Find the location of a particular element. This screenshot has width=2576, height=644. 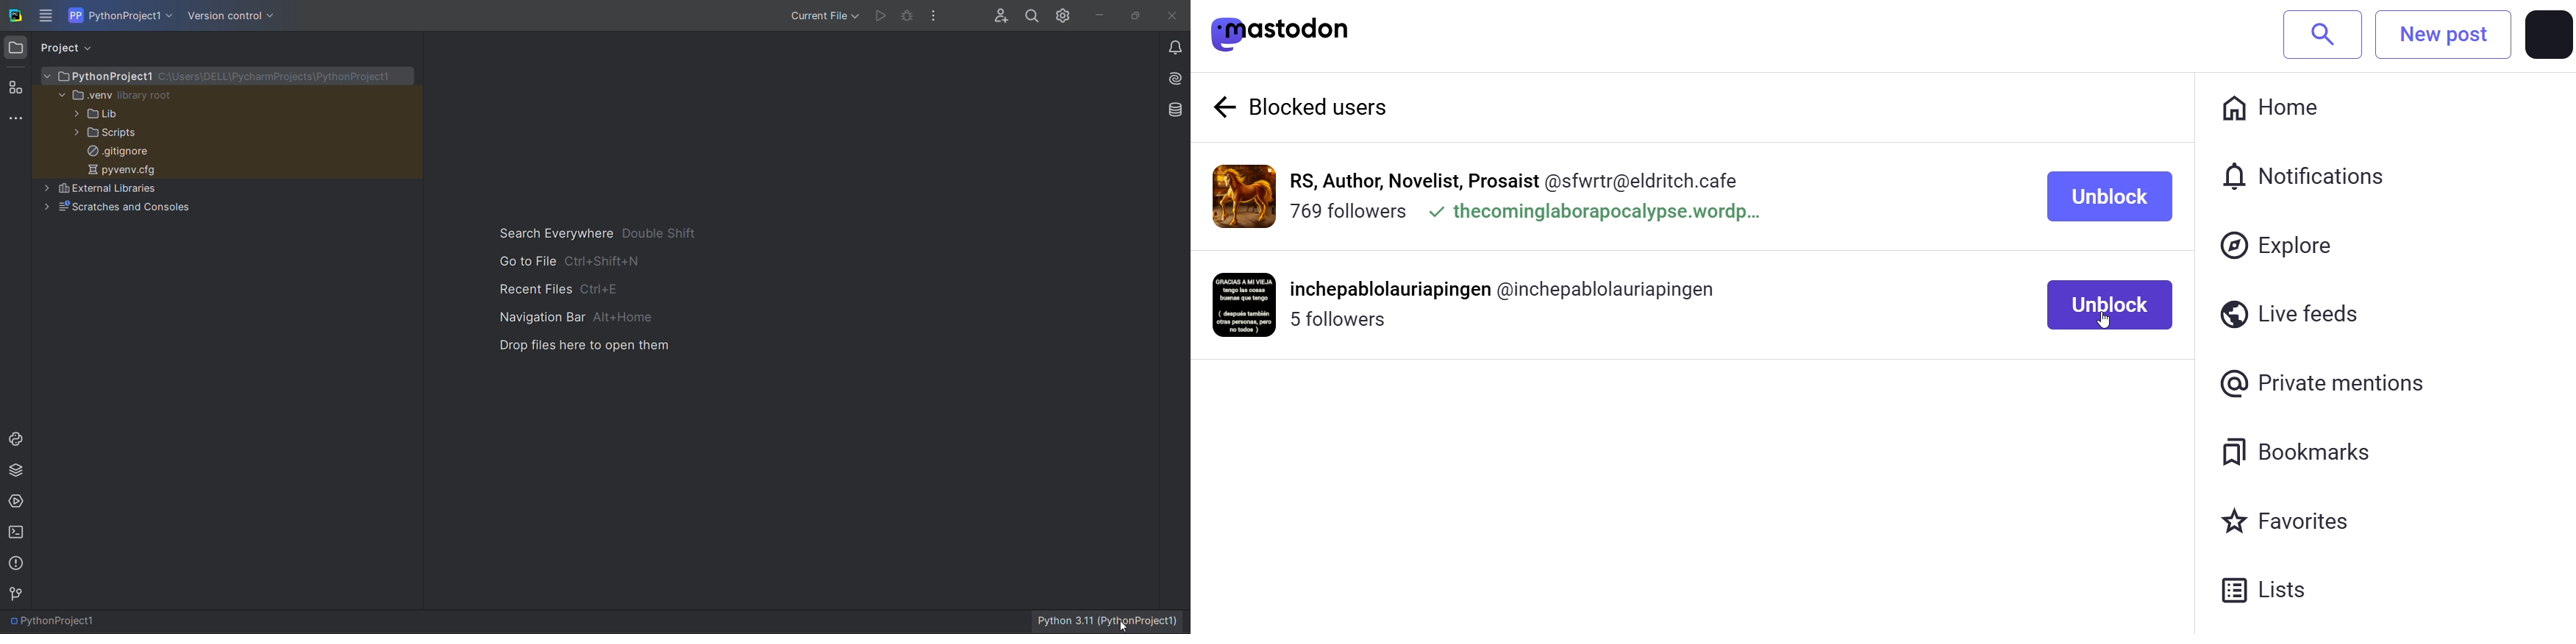

notification is located at coordinates (2300, 173).